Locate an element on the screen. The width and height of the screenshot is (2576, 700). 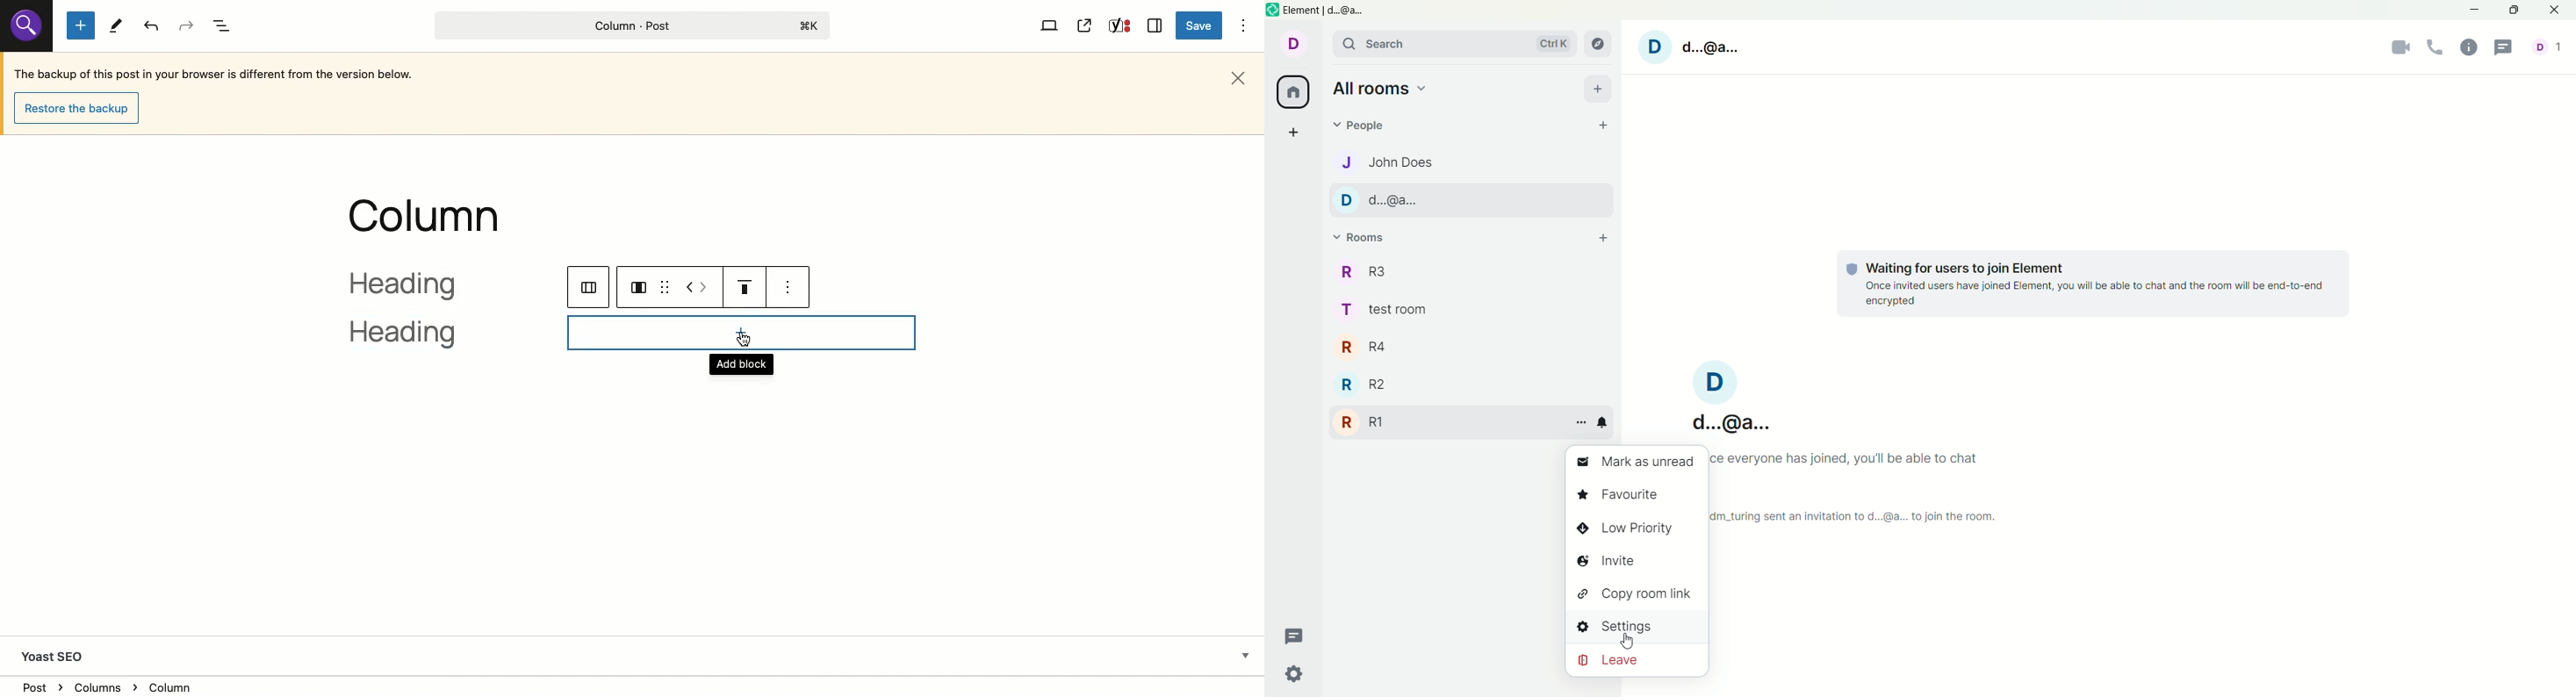
element d@a is located at coordinates (1331, 12).